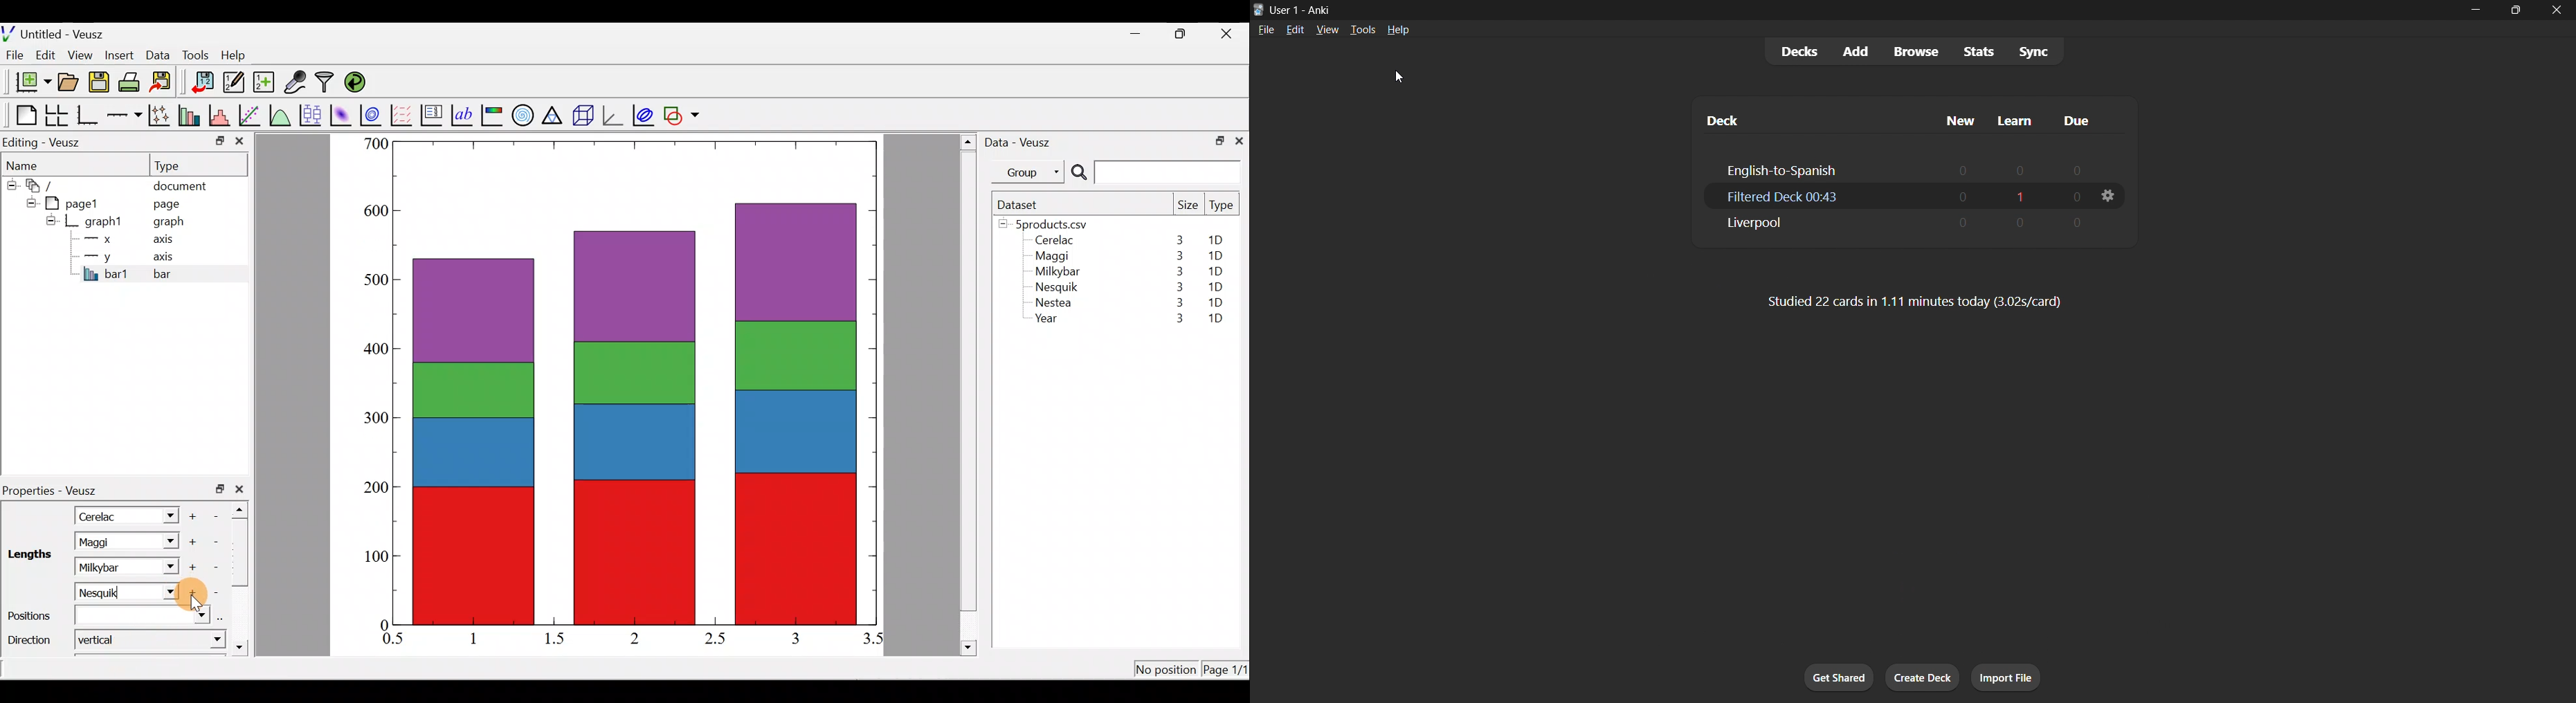  What do you see at coordinates (1402, 31) in the screenshot?
I see `help` at bounding box center [1402, 31].